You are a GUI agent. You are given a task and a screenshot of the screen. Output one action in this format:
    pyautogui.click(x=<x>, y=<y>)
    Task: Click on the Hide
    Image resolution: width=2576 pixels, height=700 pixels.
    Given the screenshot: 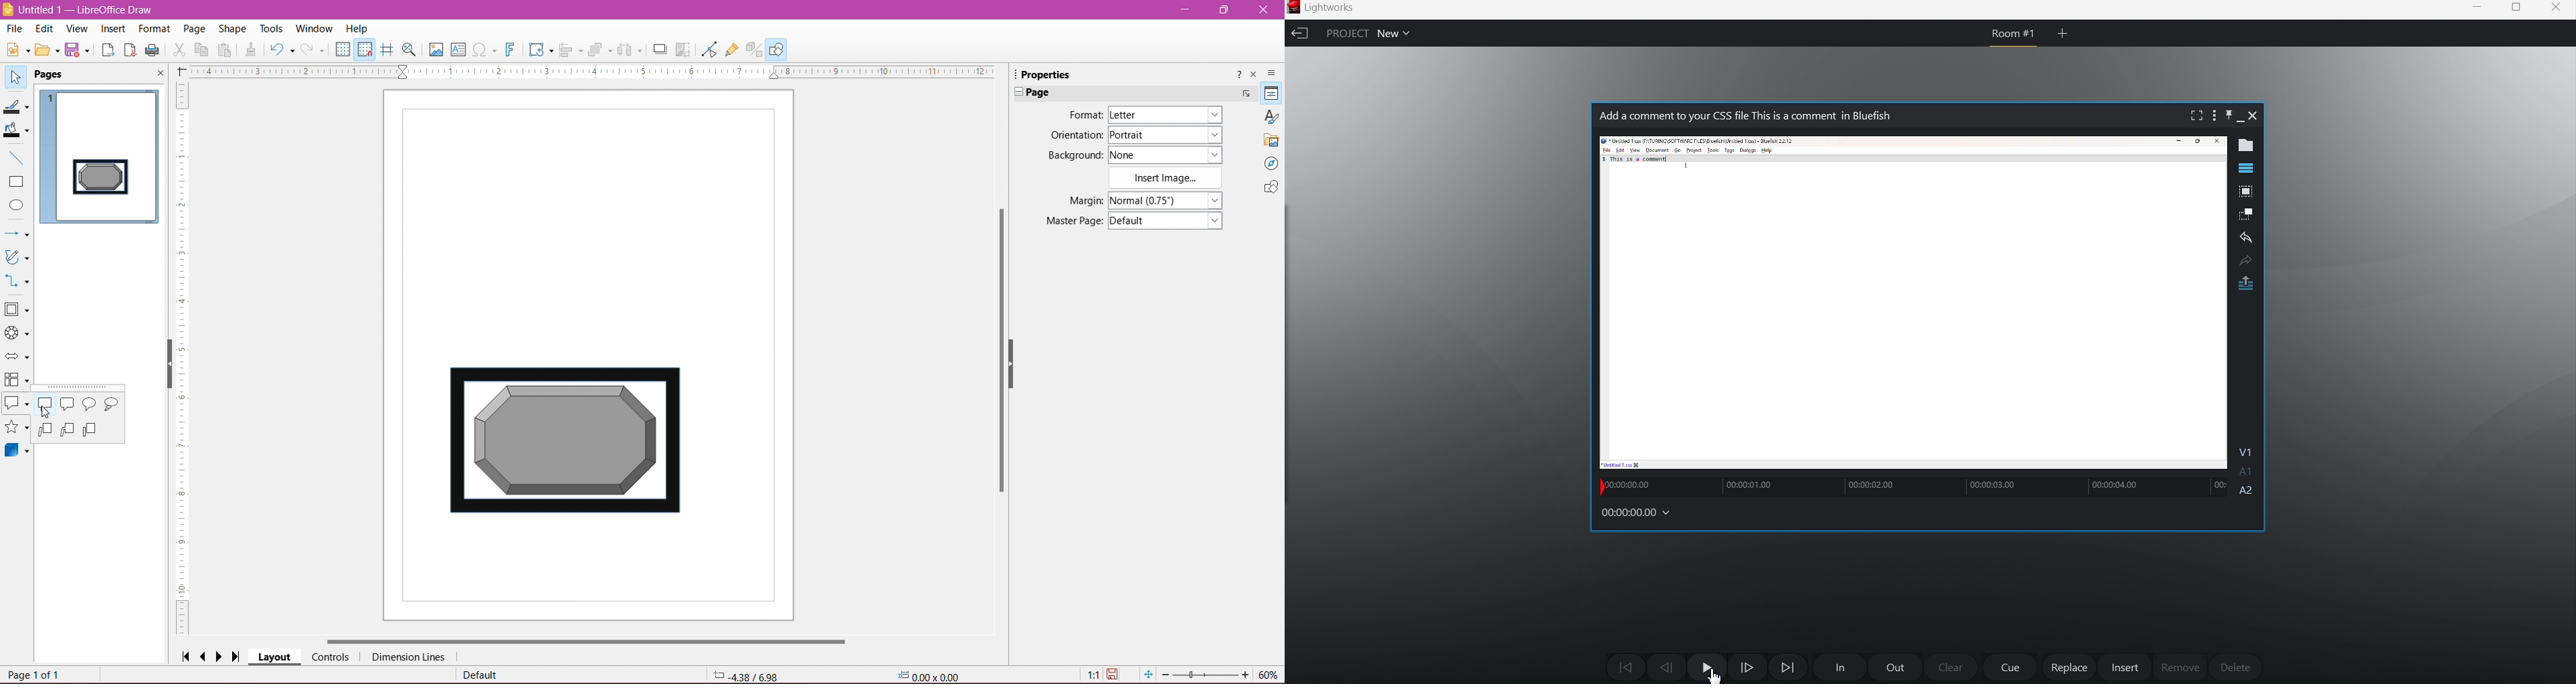 What is the action you would take?
    pyautogui.click(x=165, y=367)
    